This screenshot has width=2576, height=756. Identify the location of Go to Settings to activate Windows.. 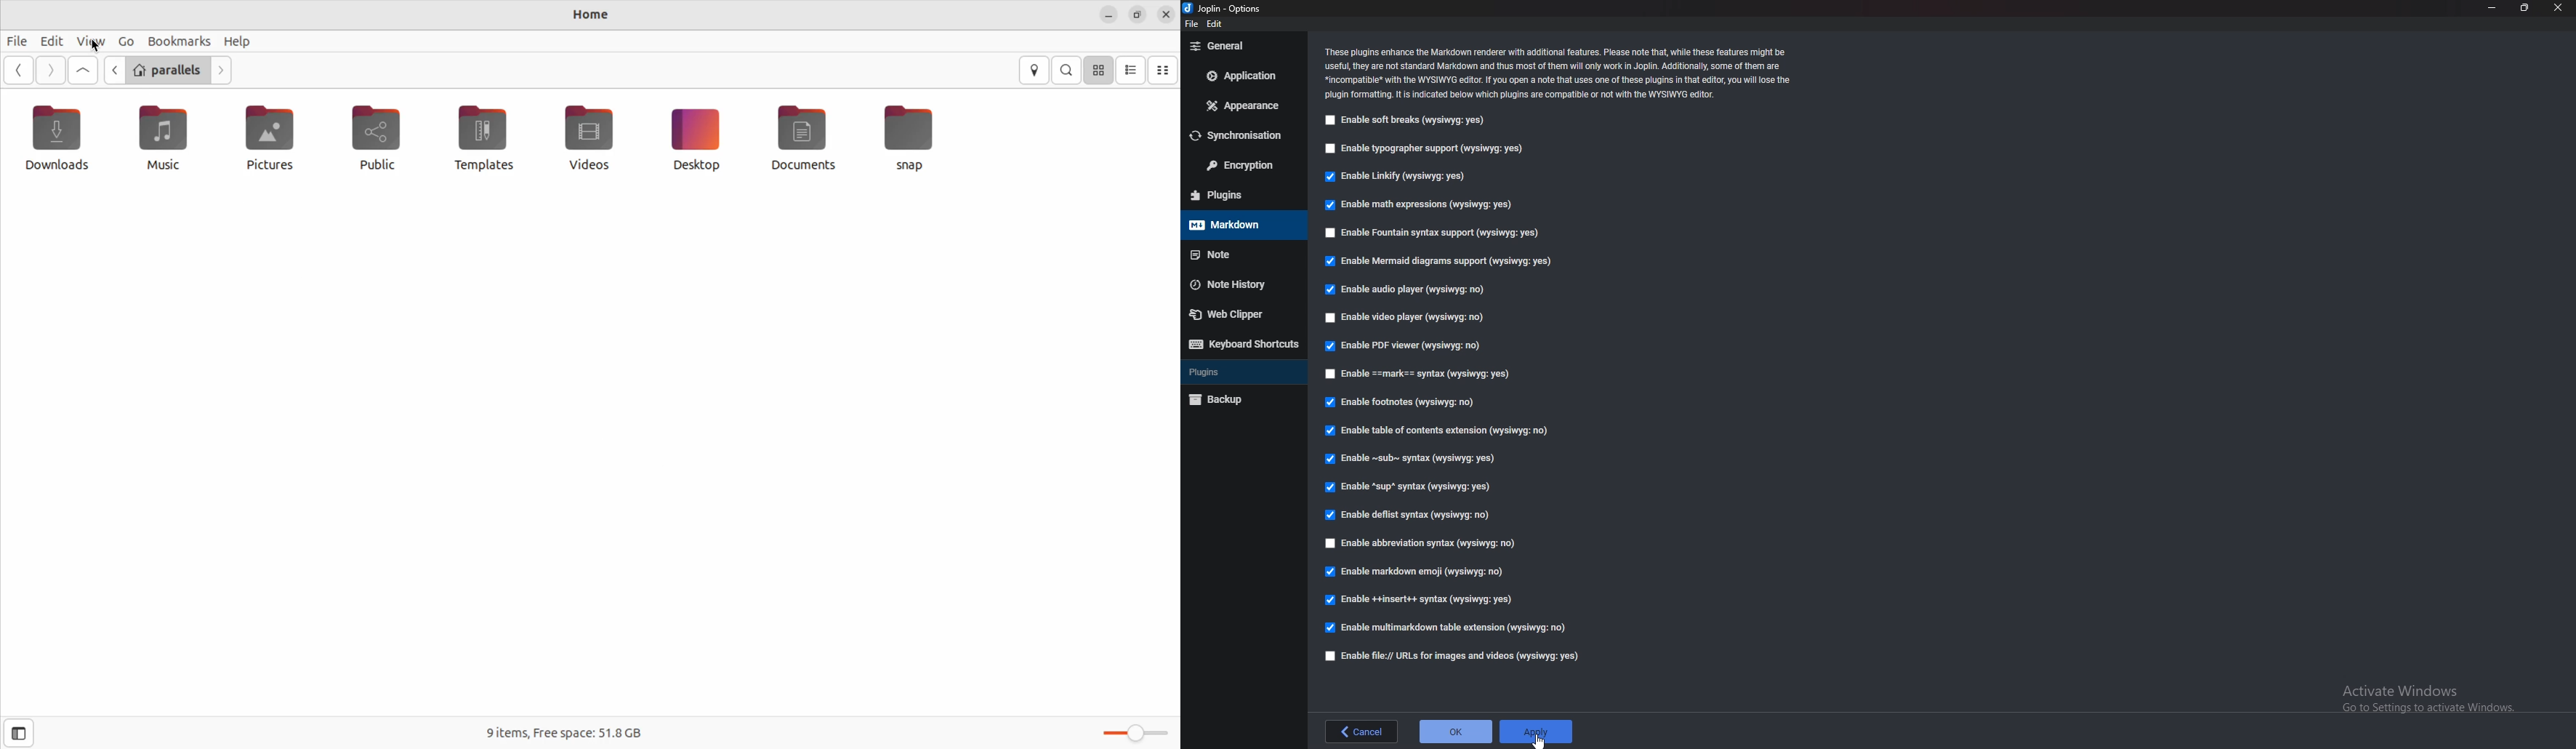
(2425, 710).